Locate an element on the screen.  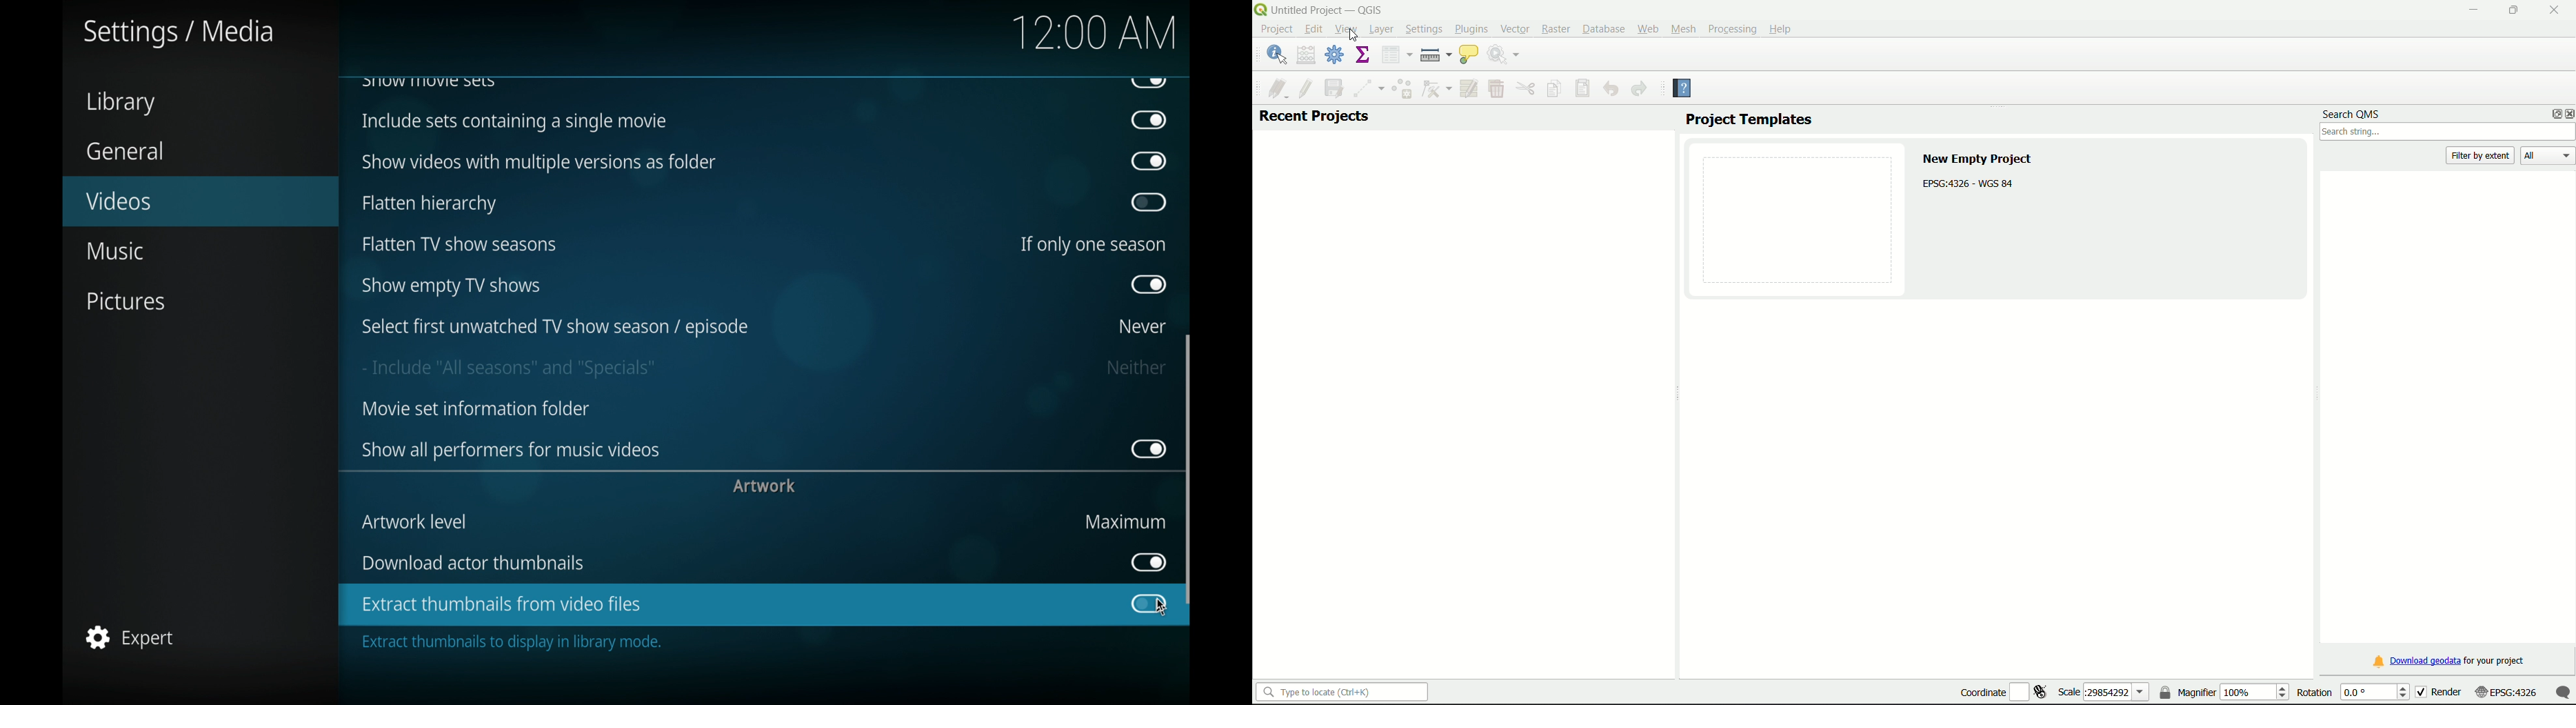
Layer is located at coordinates (1382, 30).